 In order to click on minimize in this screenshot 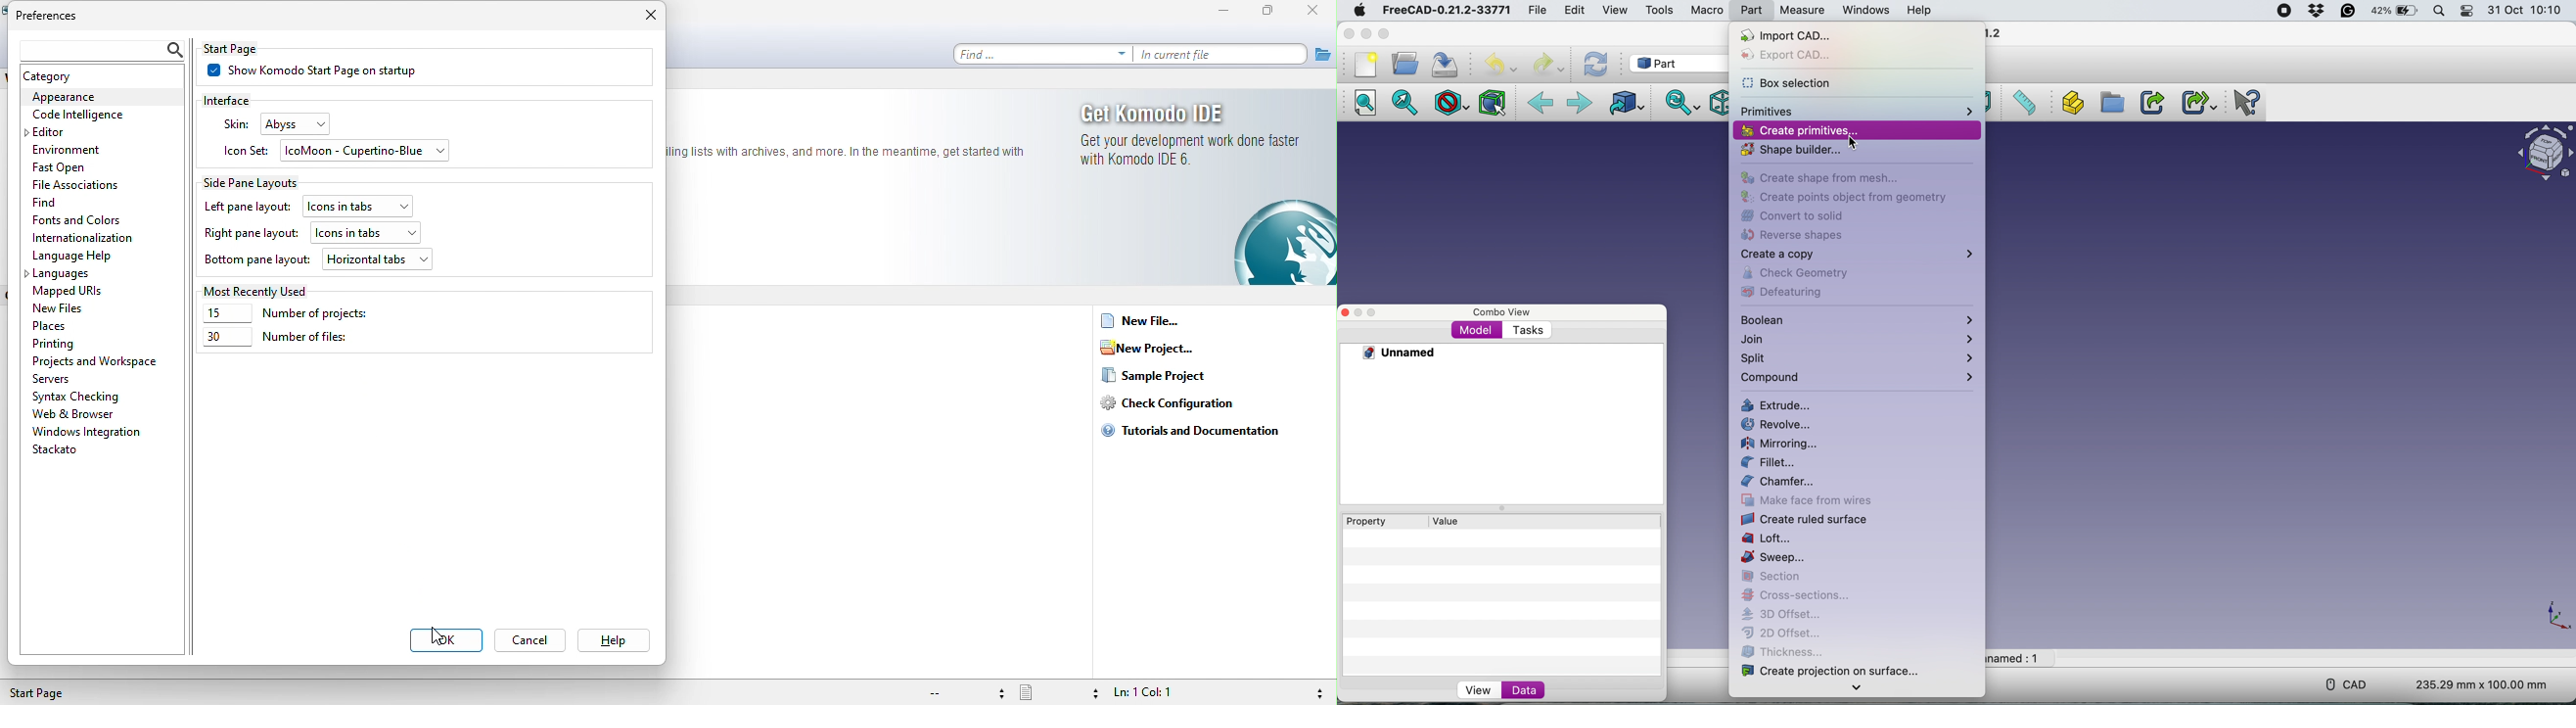, I will do `click(1366, 33)`.